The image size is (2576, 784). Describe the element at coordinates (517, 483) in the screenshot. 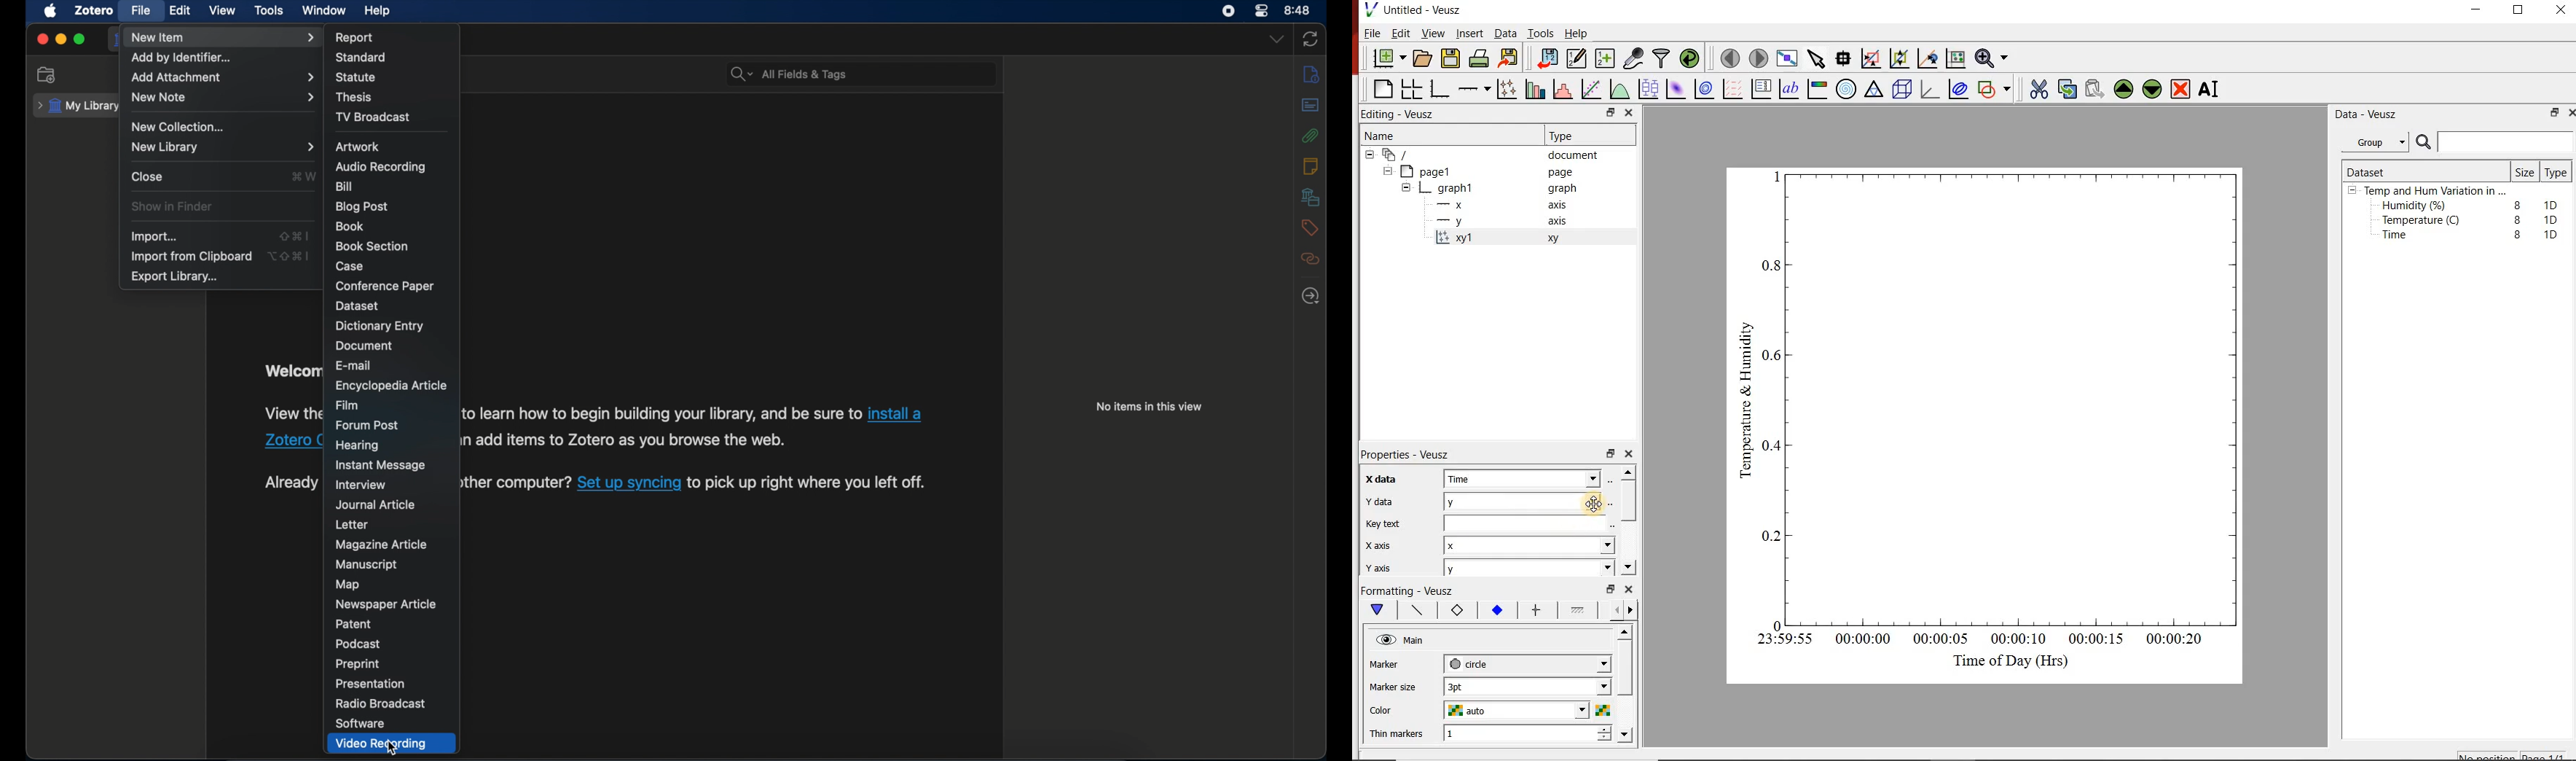

I see `software information` at that location.